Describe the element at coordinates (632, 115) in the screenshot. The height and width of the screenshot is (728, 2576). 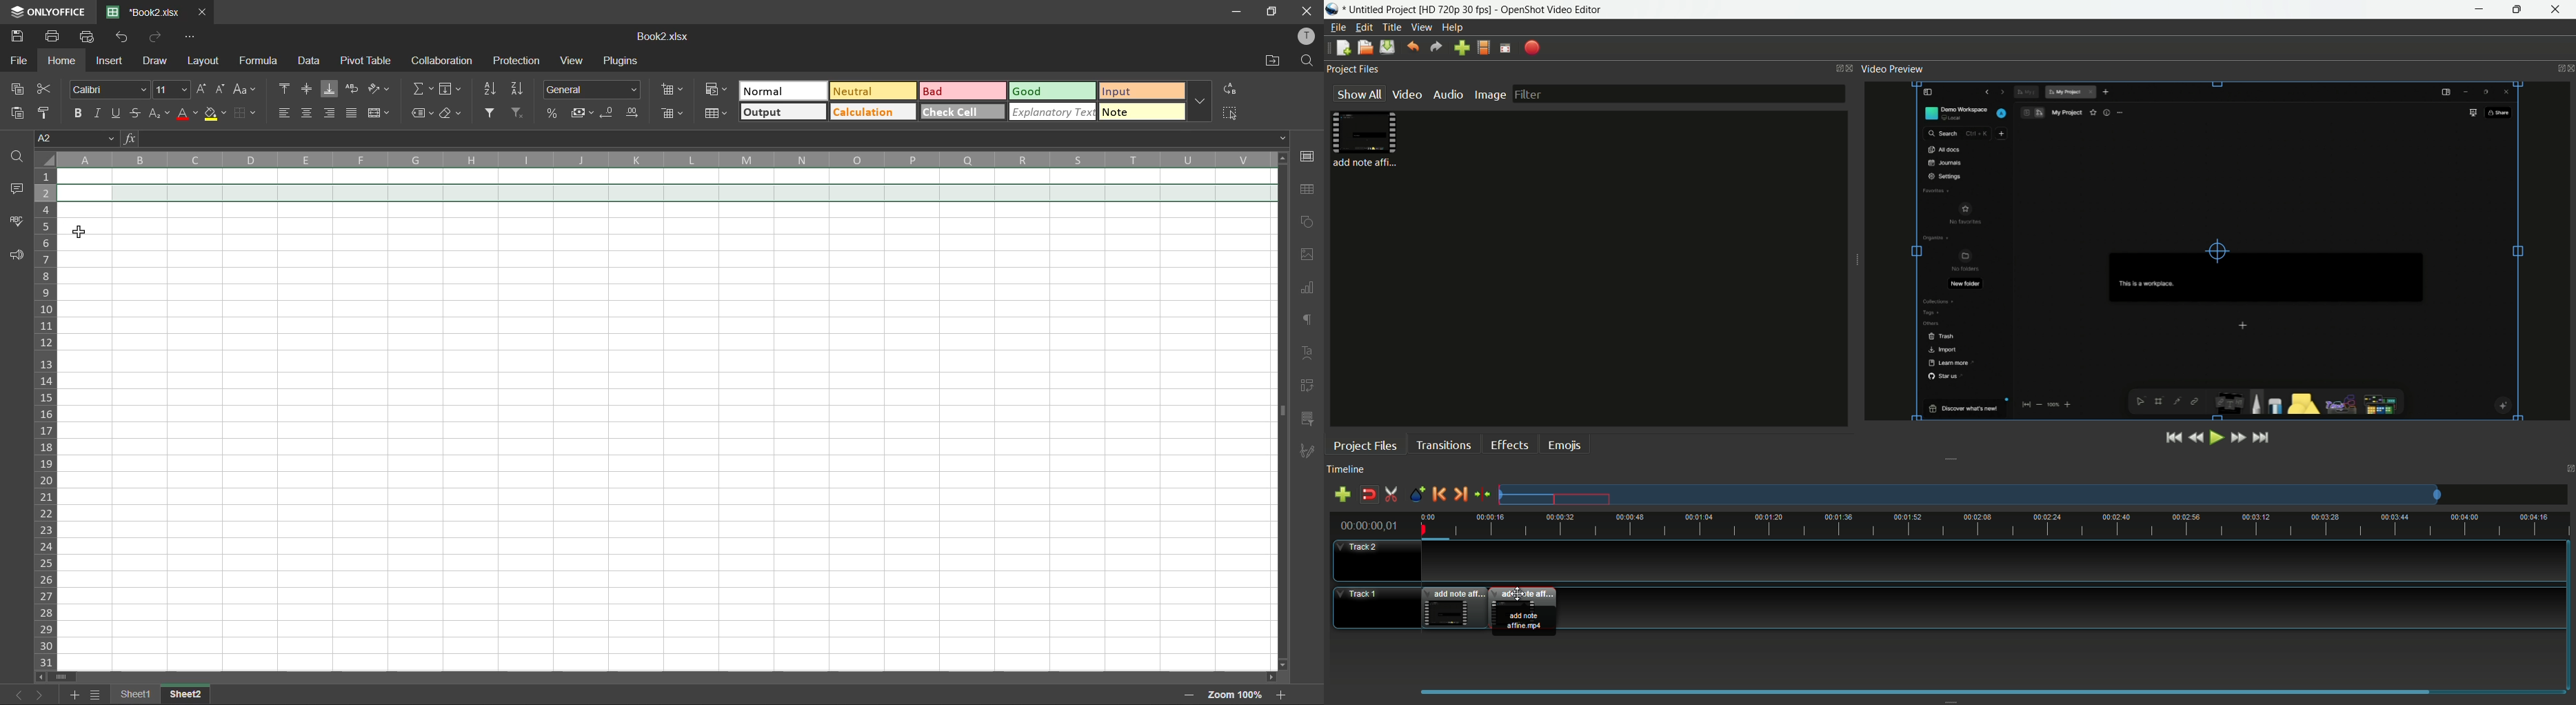
I see `increase decimal` at that location.